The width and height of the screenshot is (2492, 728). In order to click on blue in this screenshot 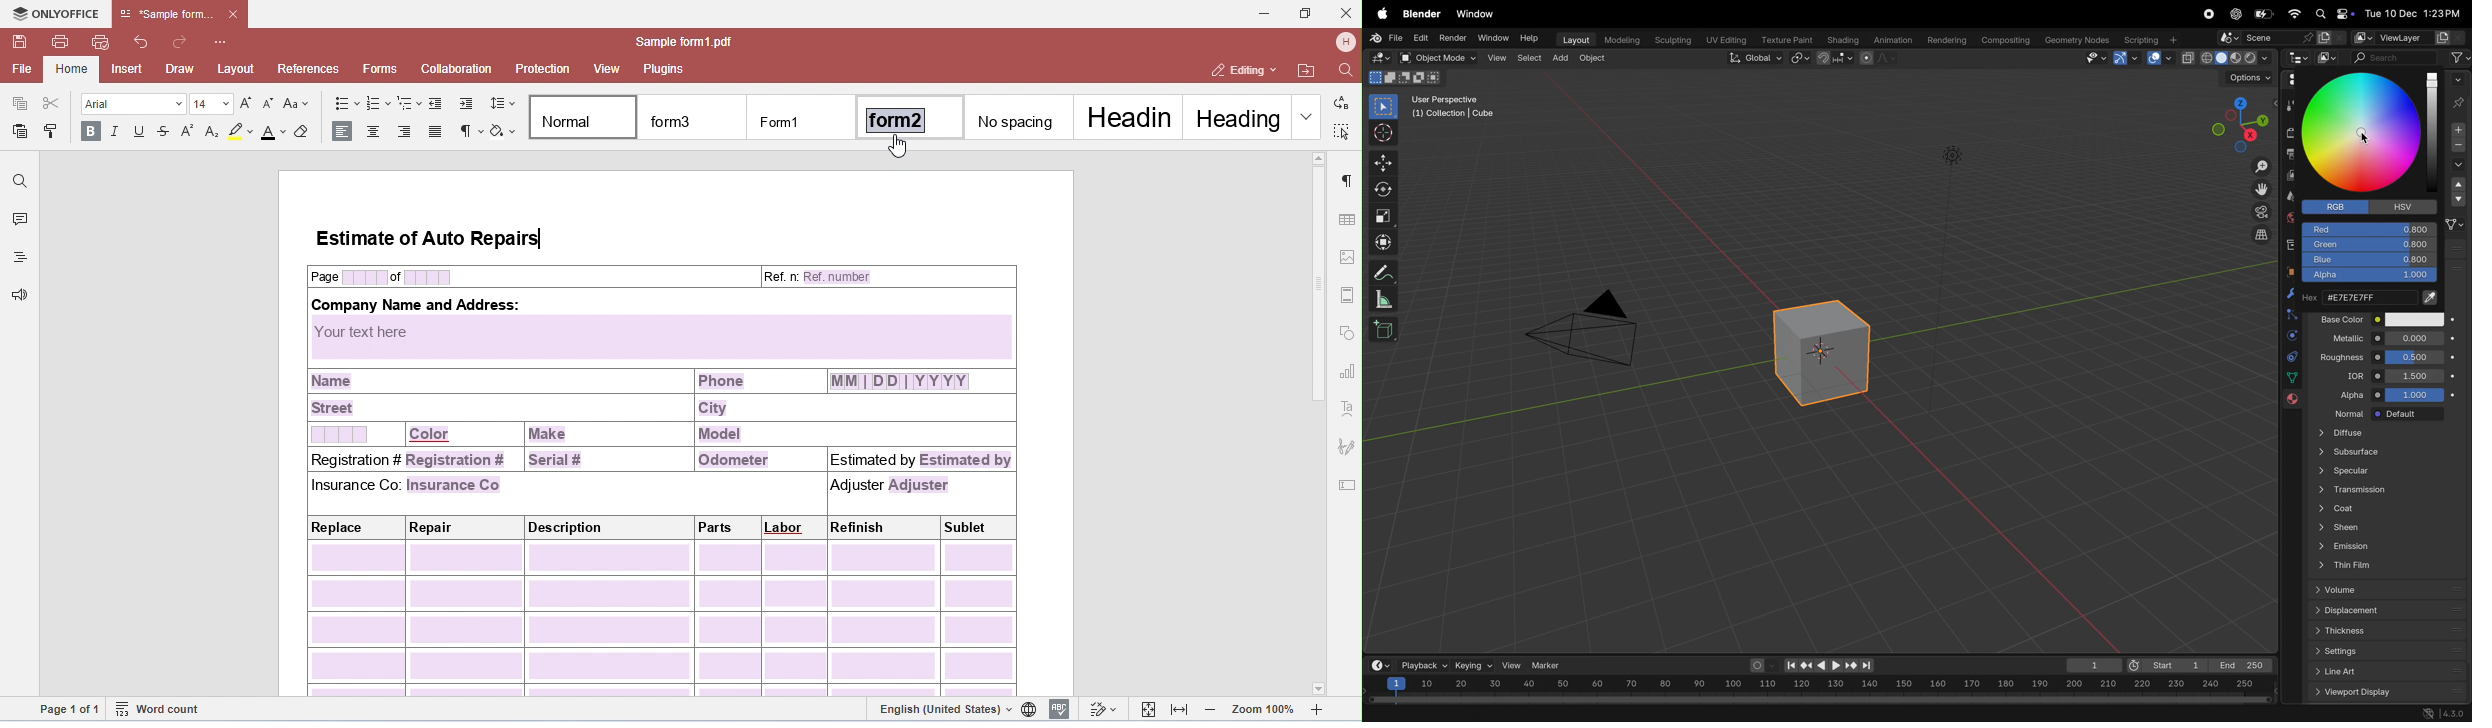, I will do `click(2369, 261)`.